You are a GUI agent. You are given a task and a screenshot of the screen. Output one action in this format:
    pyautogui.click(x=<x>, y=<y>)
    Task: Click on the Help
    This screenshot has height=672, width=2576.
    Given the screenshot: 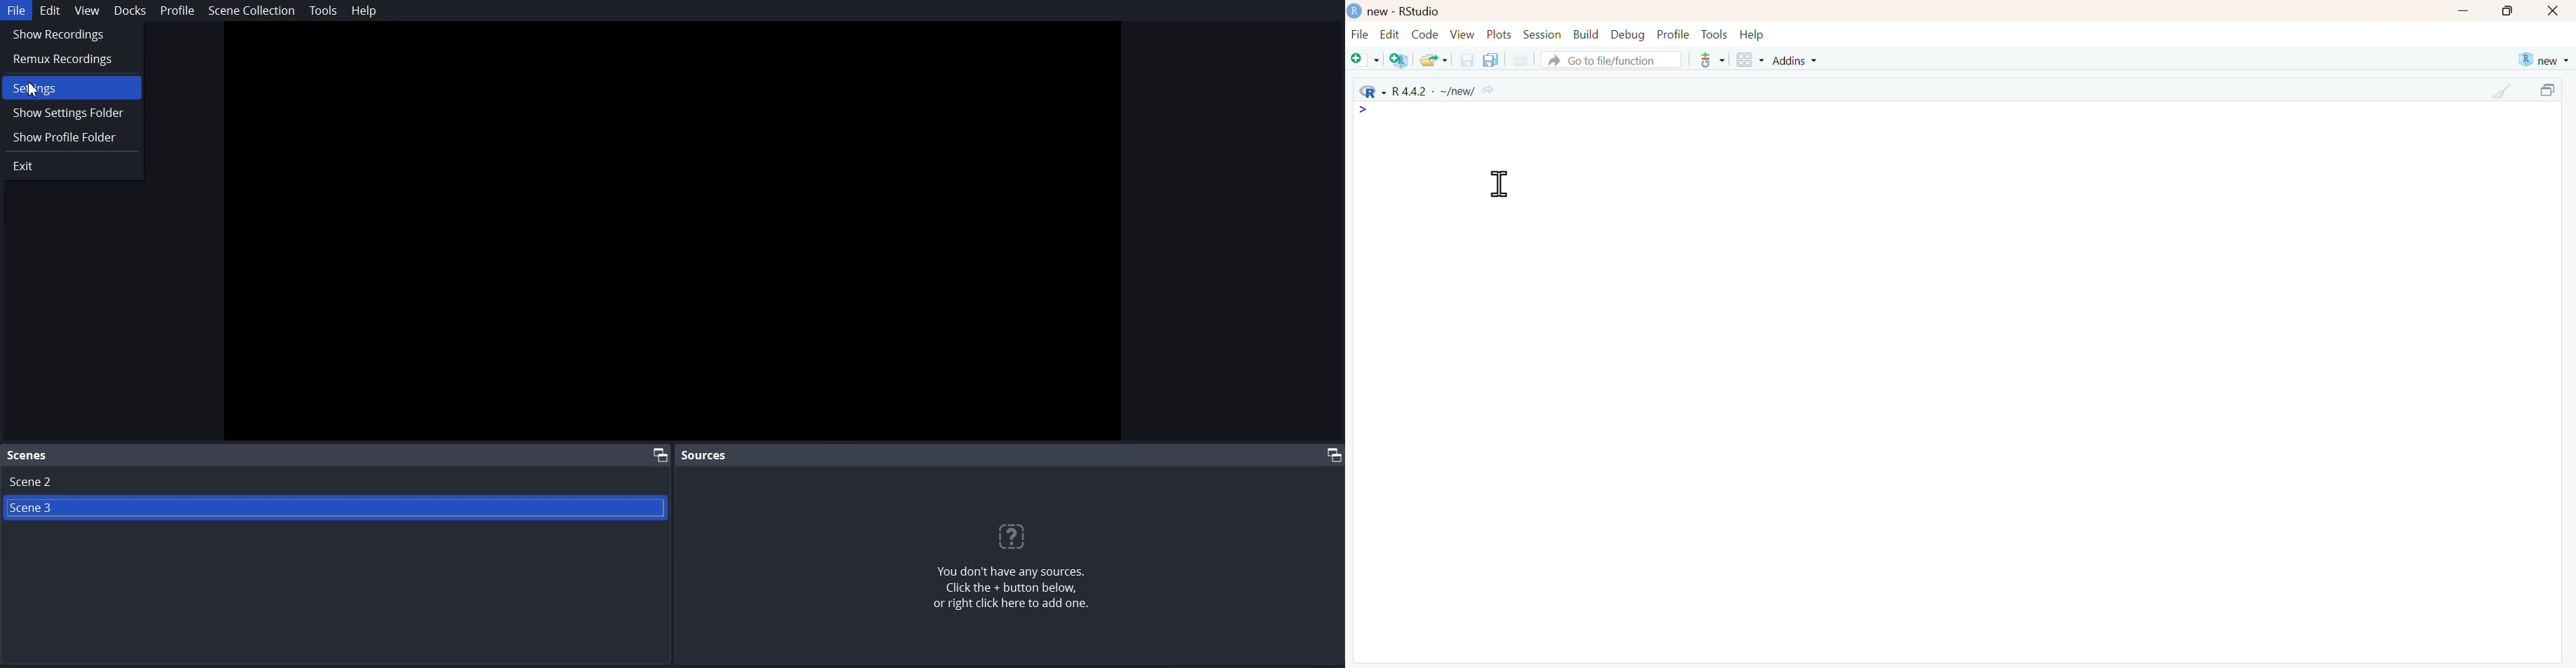 What is the action you would take?
    pyautogui.click(x=1752, y=35)
    